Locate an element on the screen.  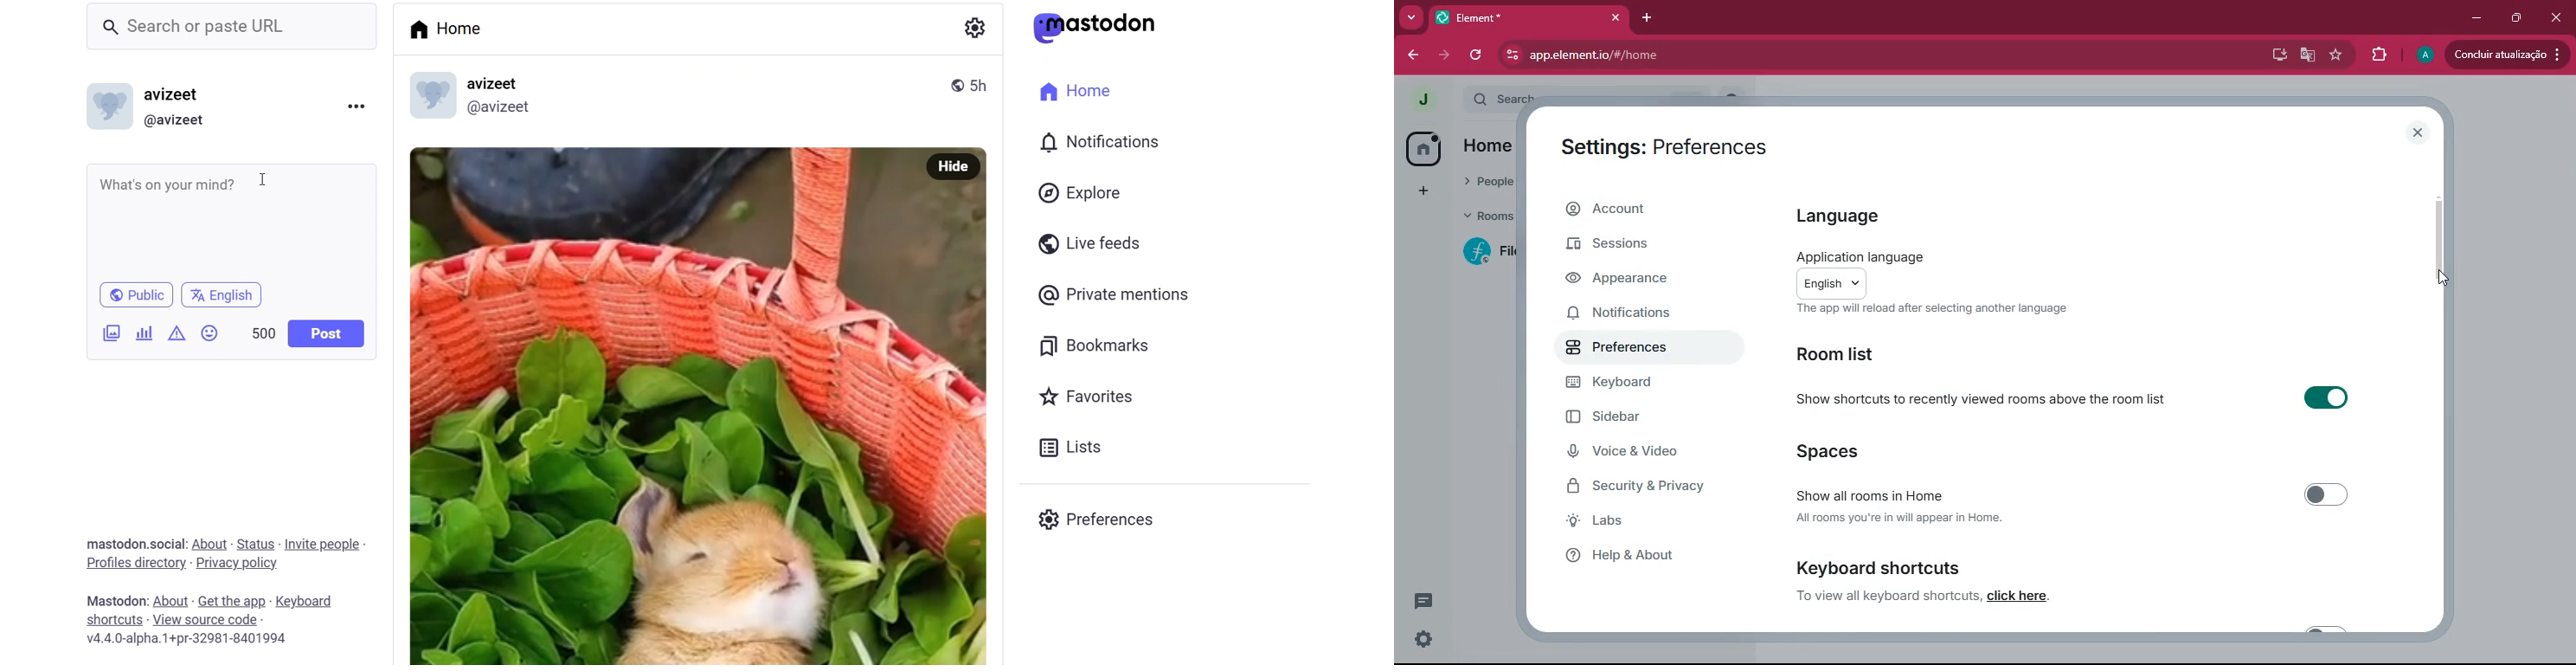
invite people is located at coordinates (325, 543).